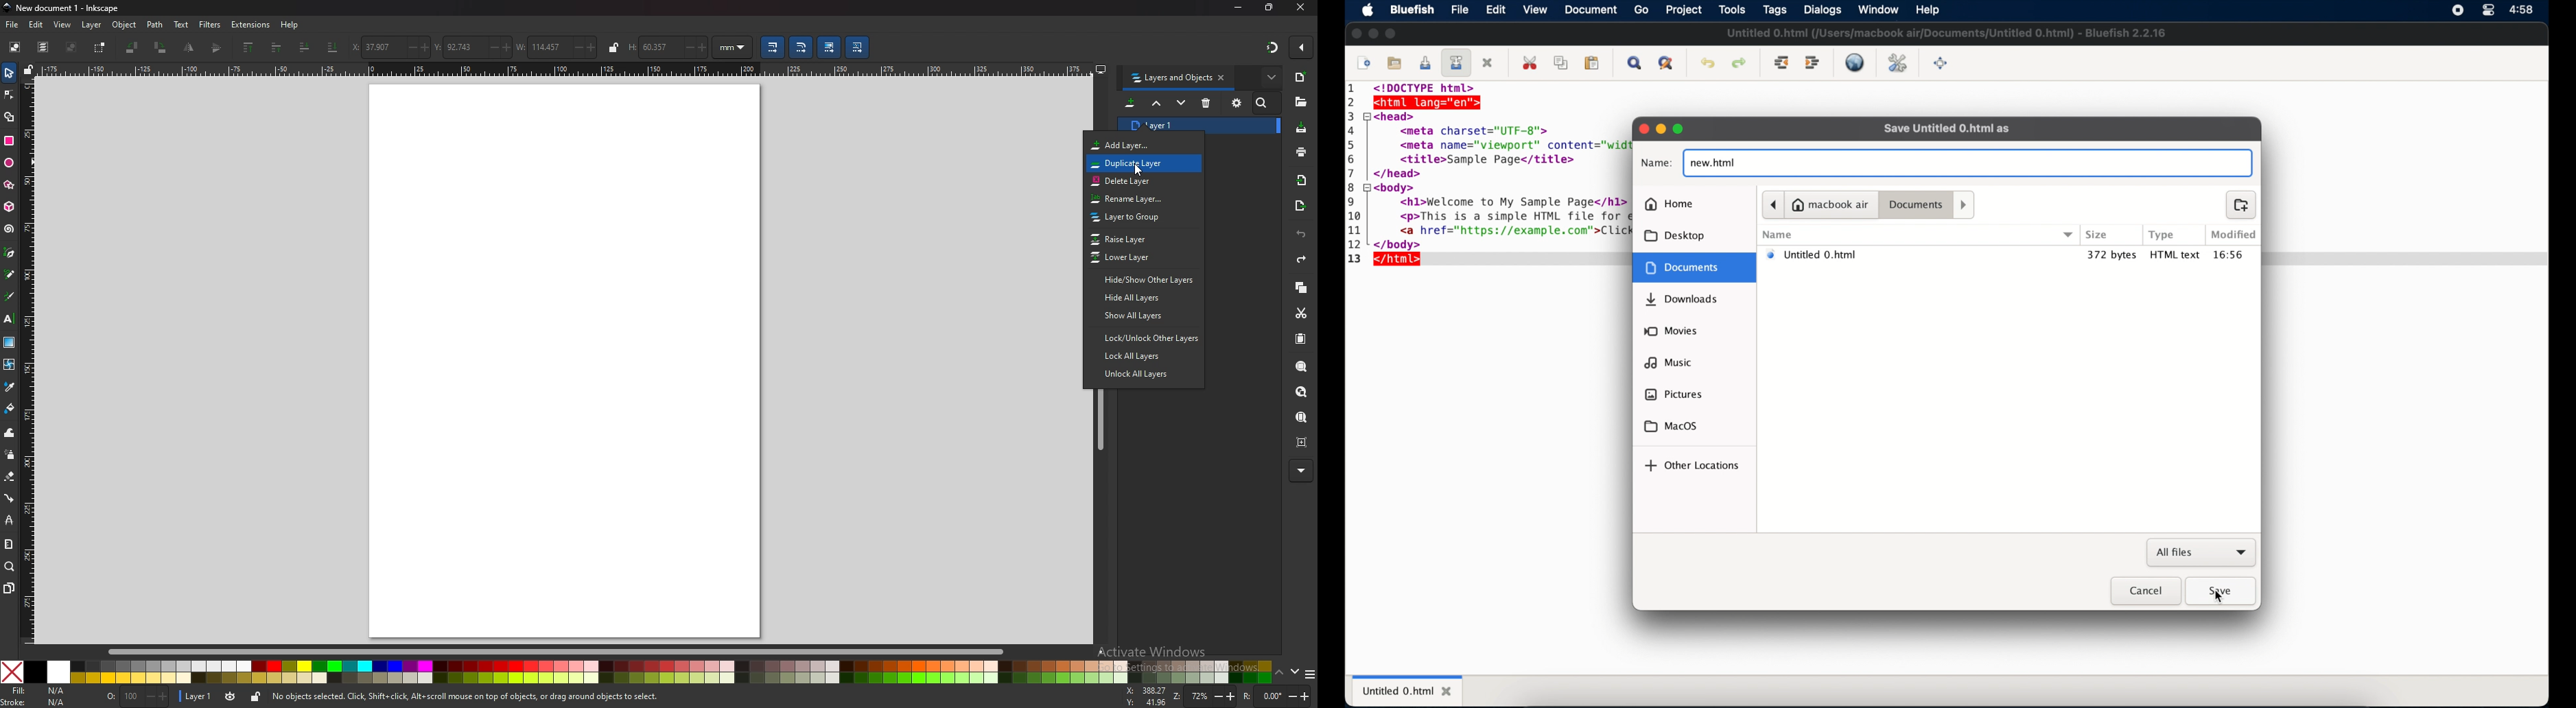 The width and height of the screenshot is (2576, 728). What do you see at coordinates (2112, 254) in the screenshot?
I see `372 bytes` at bounding box center [2112, 254].